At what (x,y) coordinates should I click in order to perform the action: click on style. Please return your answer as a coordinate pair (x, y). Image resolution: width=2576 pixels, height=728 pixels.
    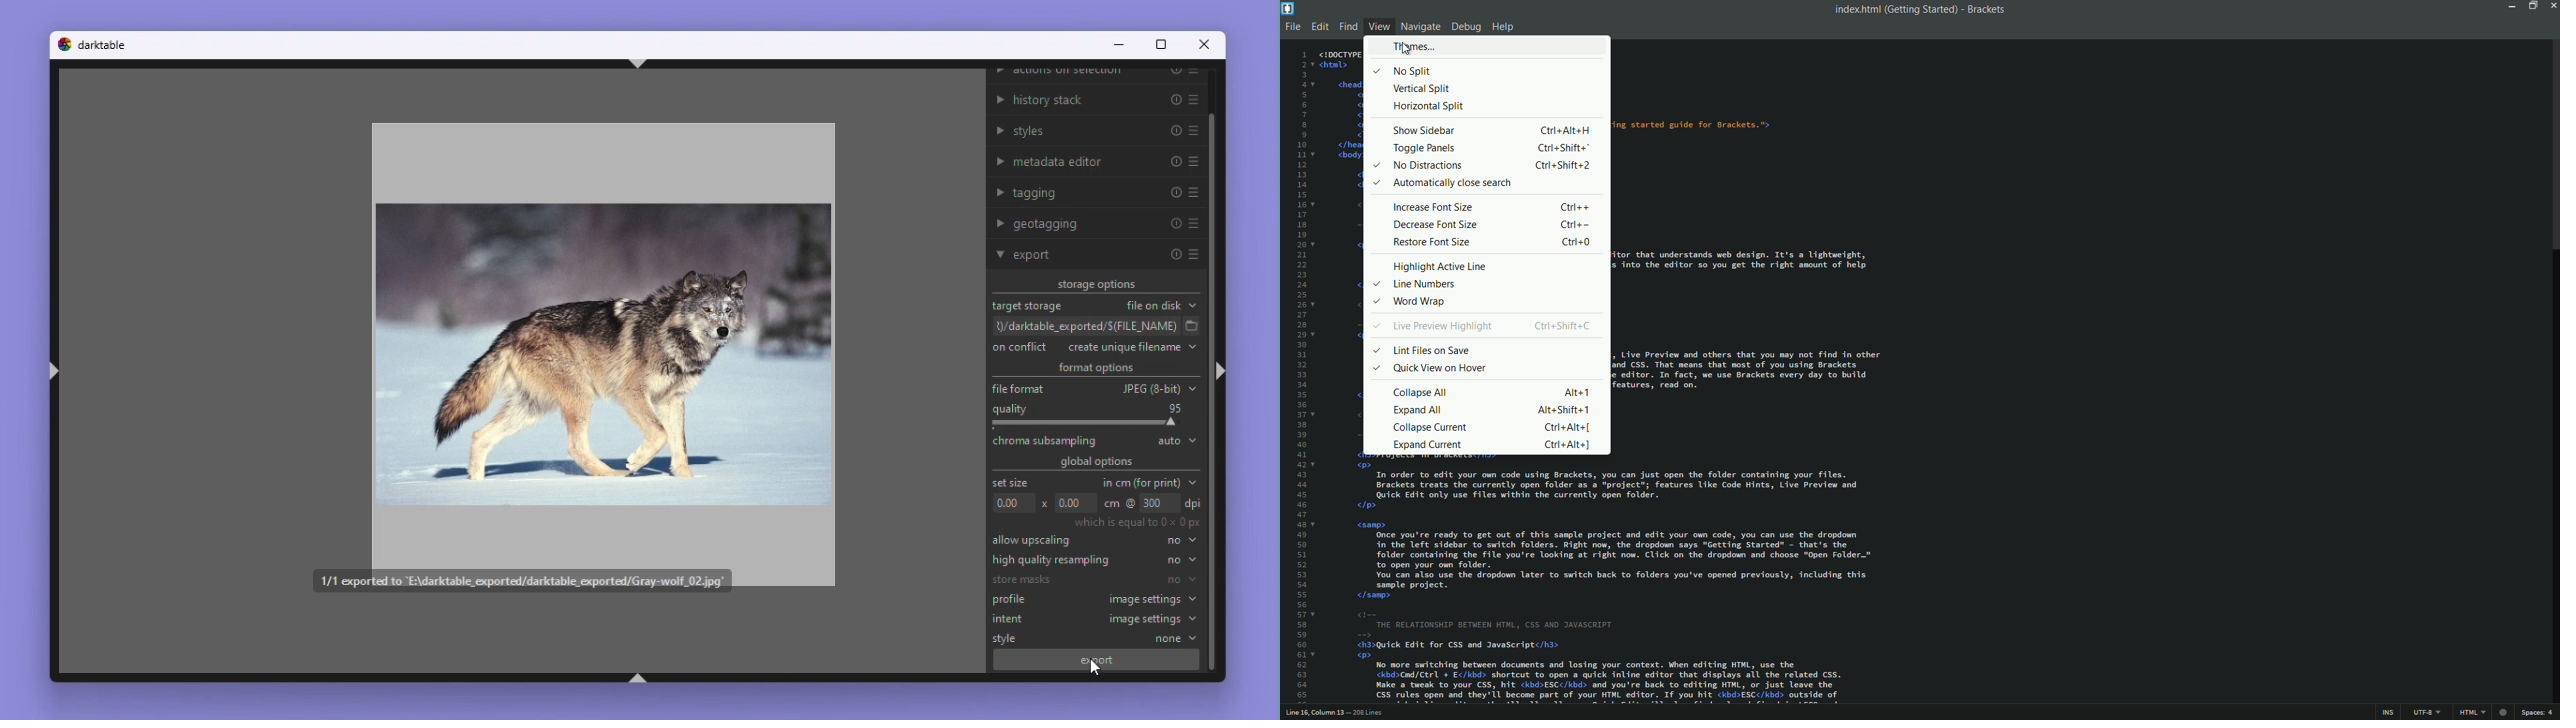
    Looking at the image, I should click on (1003, 638).